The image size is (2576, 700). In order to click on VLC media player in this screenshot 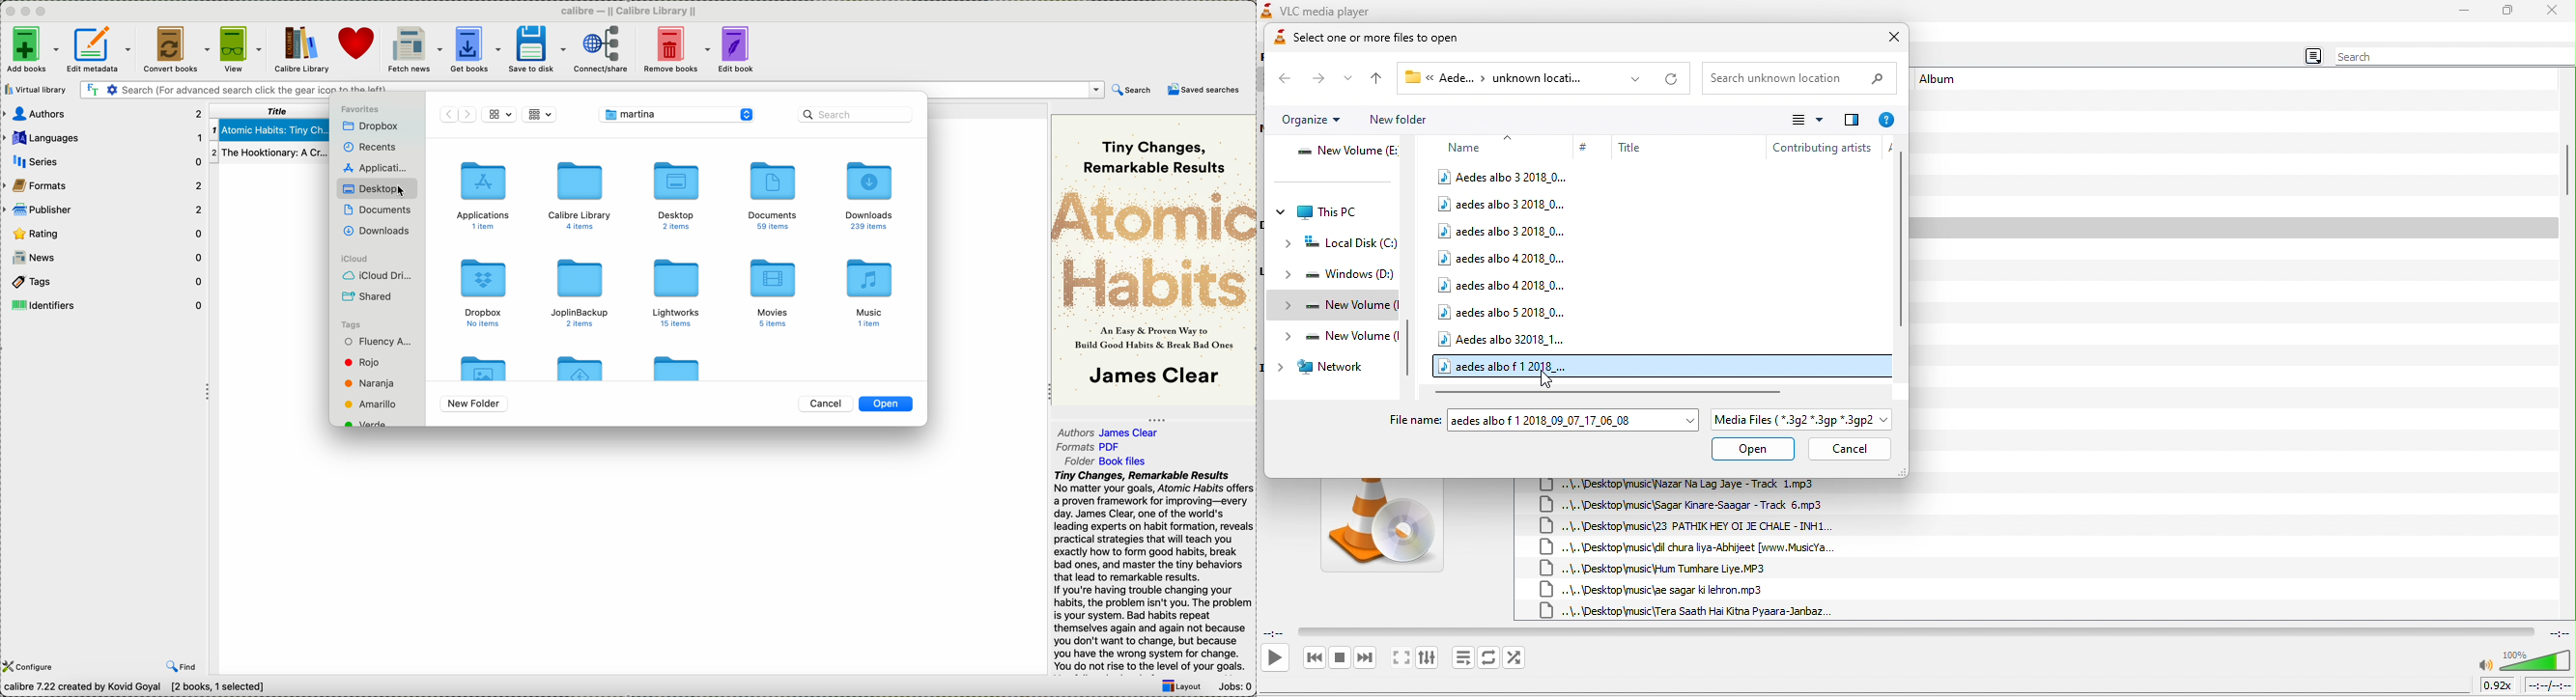, I will do `click(1338, 10)`.